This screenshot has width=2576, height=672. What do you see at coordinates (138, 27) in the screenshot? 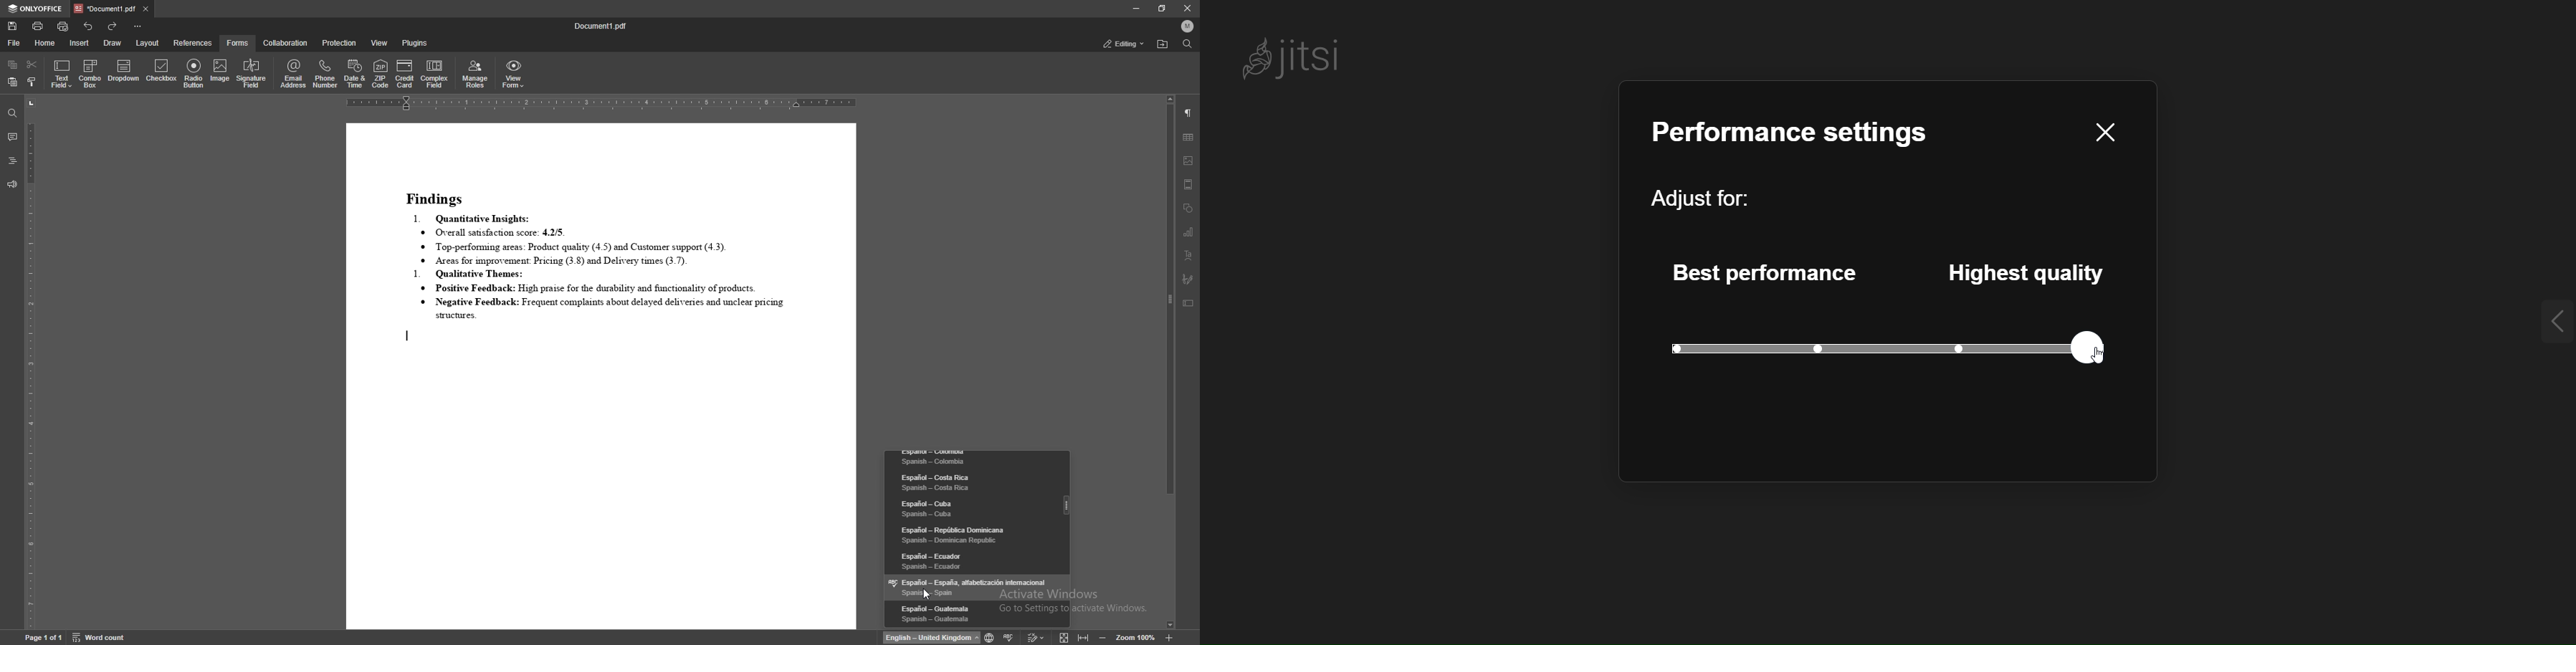
I see `customize toolbar` at bounding box center [138, 27].